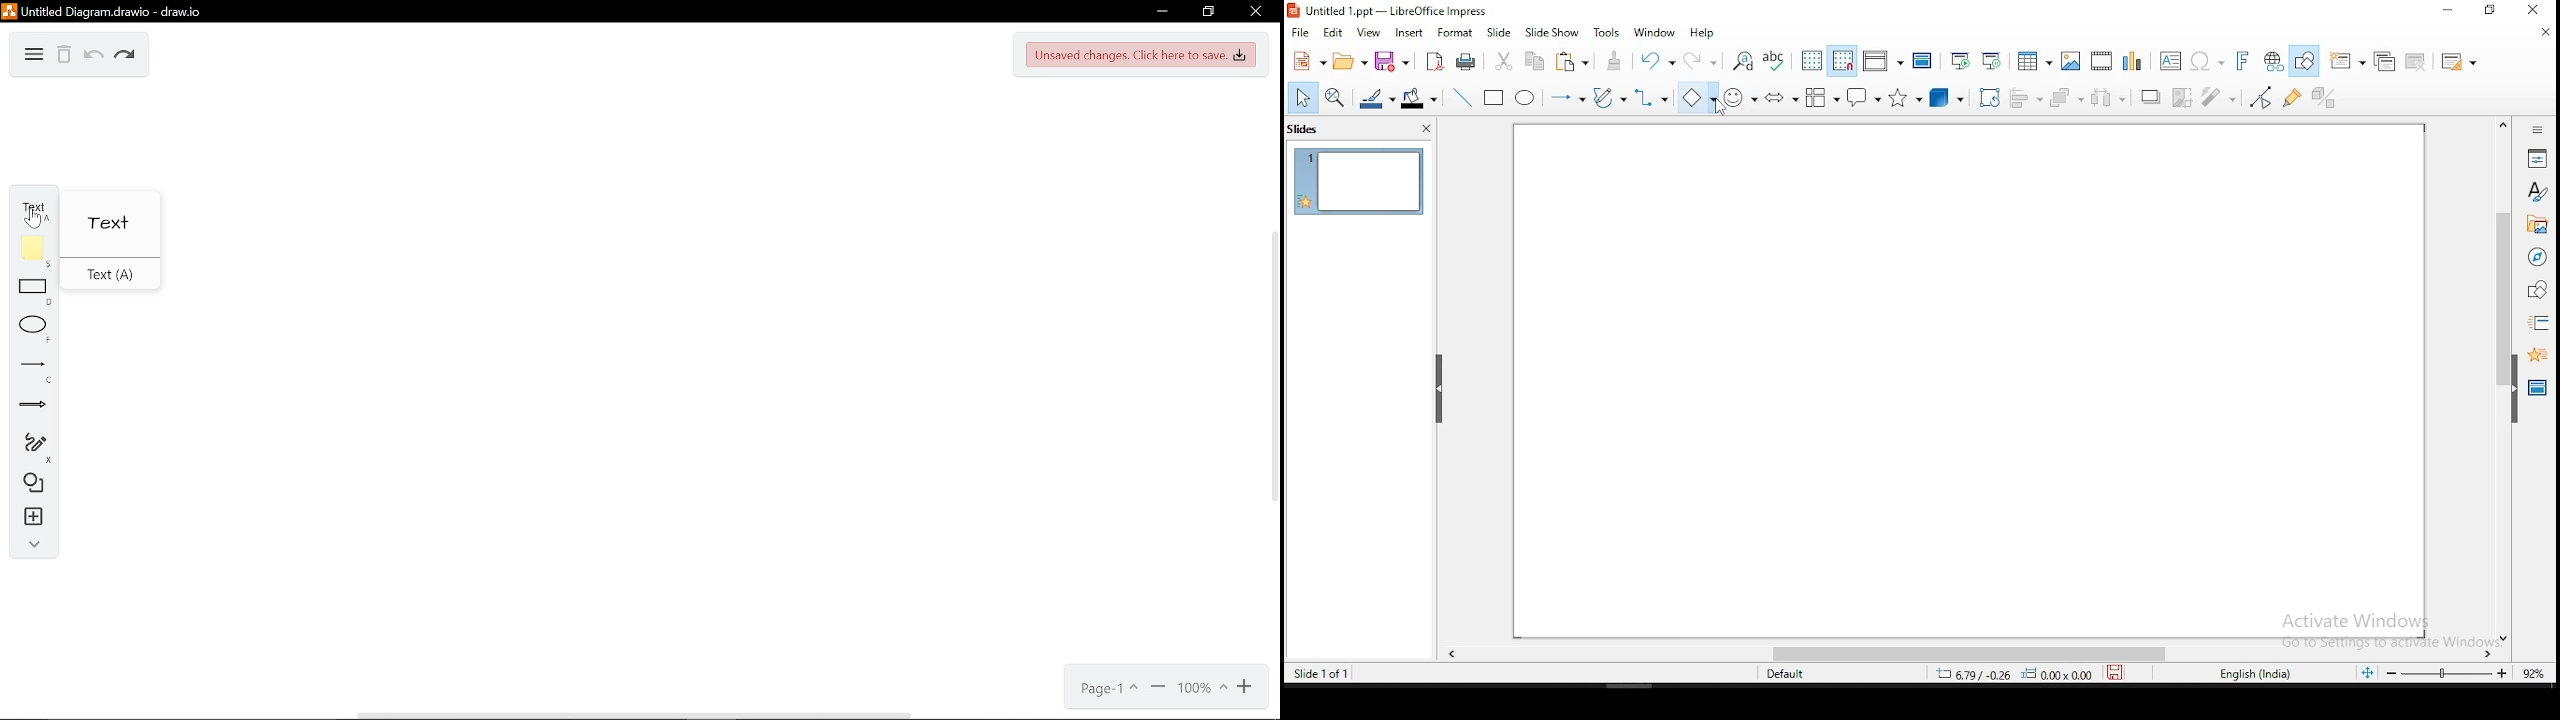  What do you see at coordinates (1320, 671) in the screenshot?
I see `slide 1 of 1` at bounding box center [1320, 671].